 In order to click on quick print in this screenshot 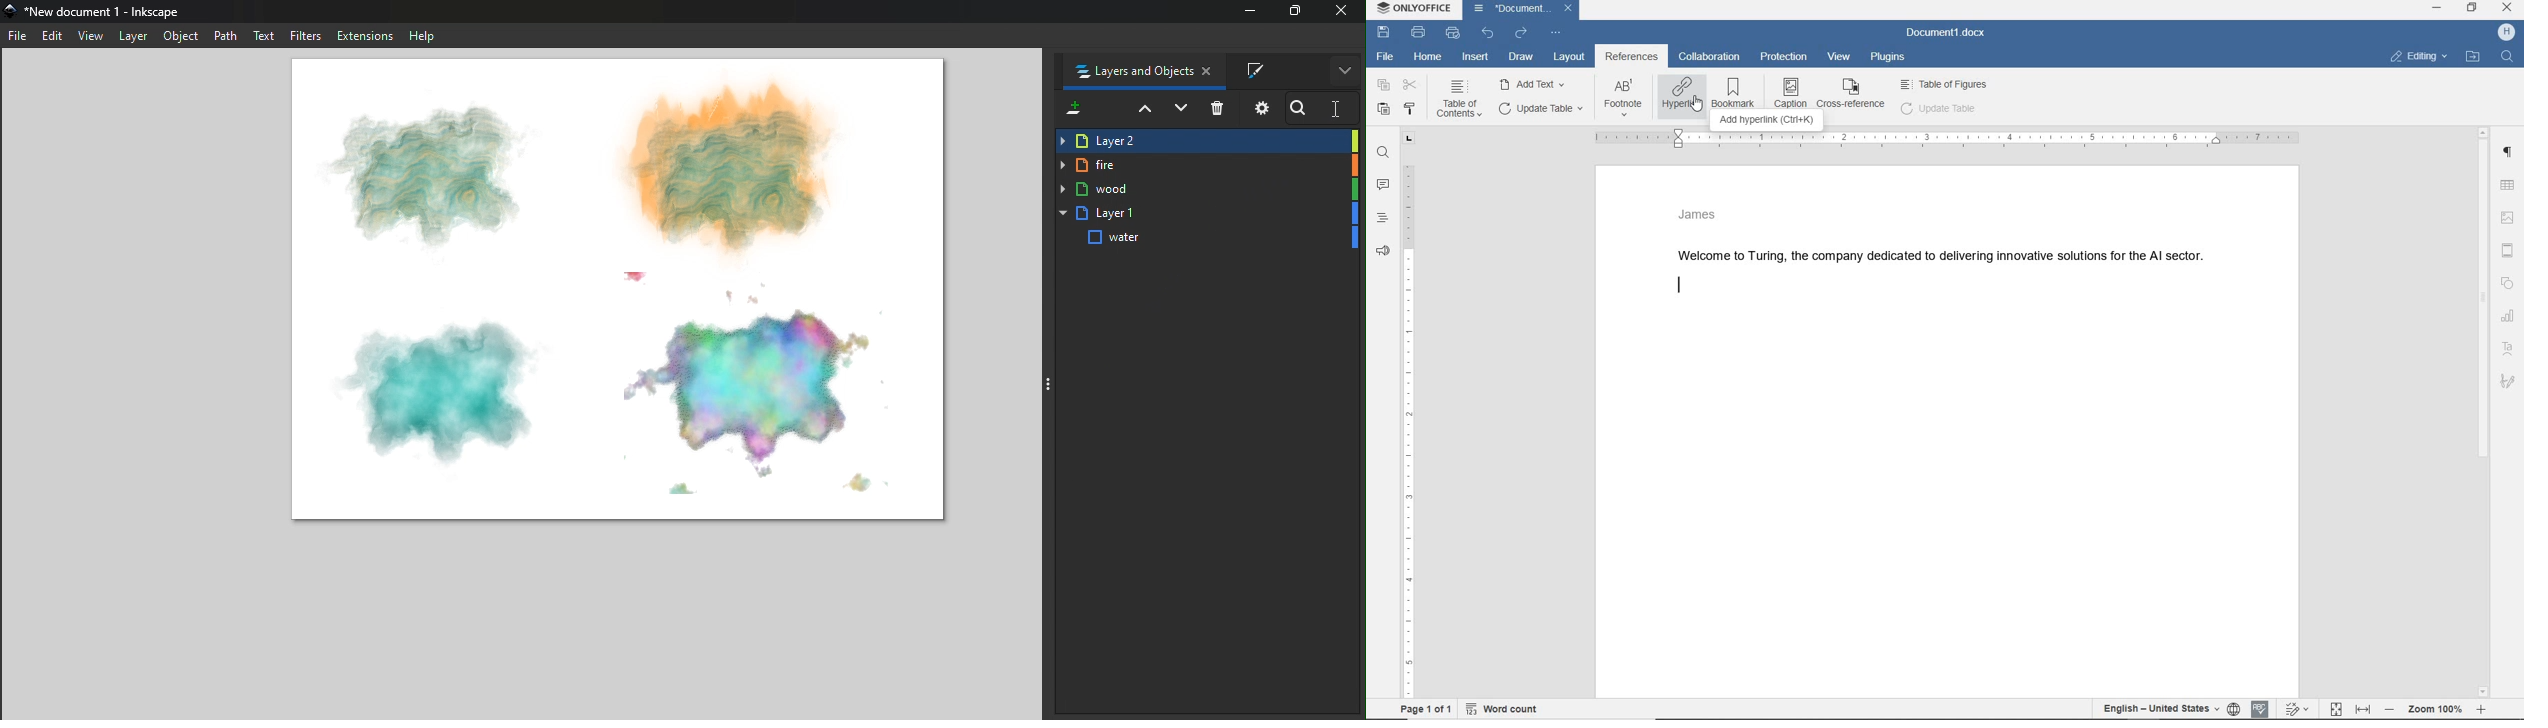, I will do `click(1452, 32)`.